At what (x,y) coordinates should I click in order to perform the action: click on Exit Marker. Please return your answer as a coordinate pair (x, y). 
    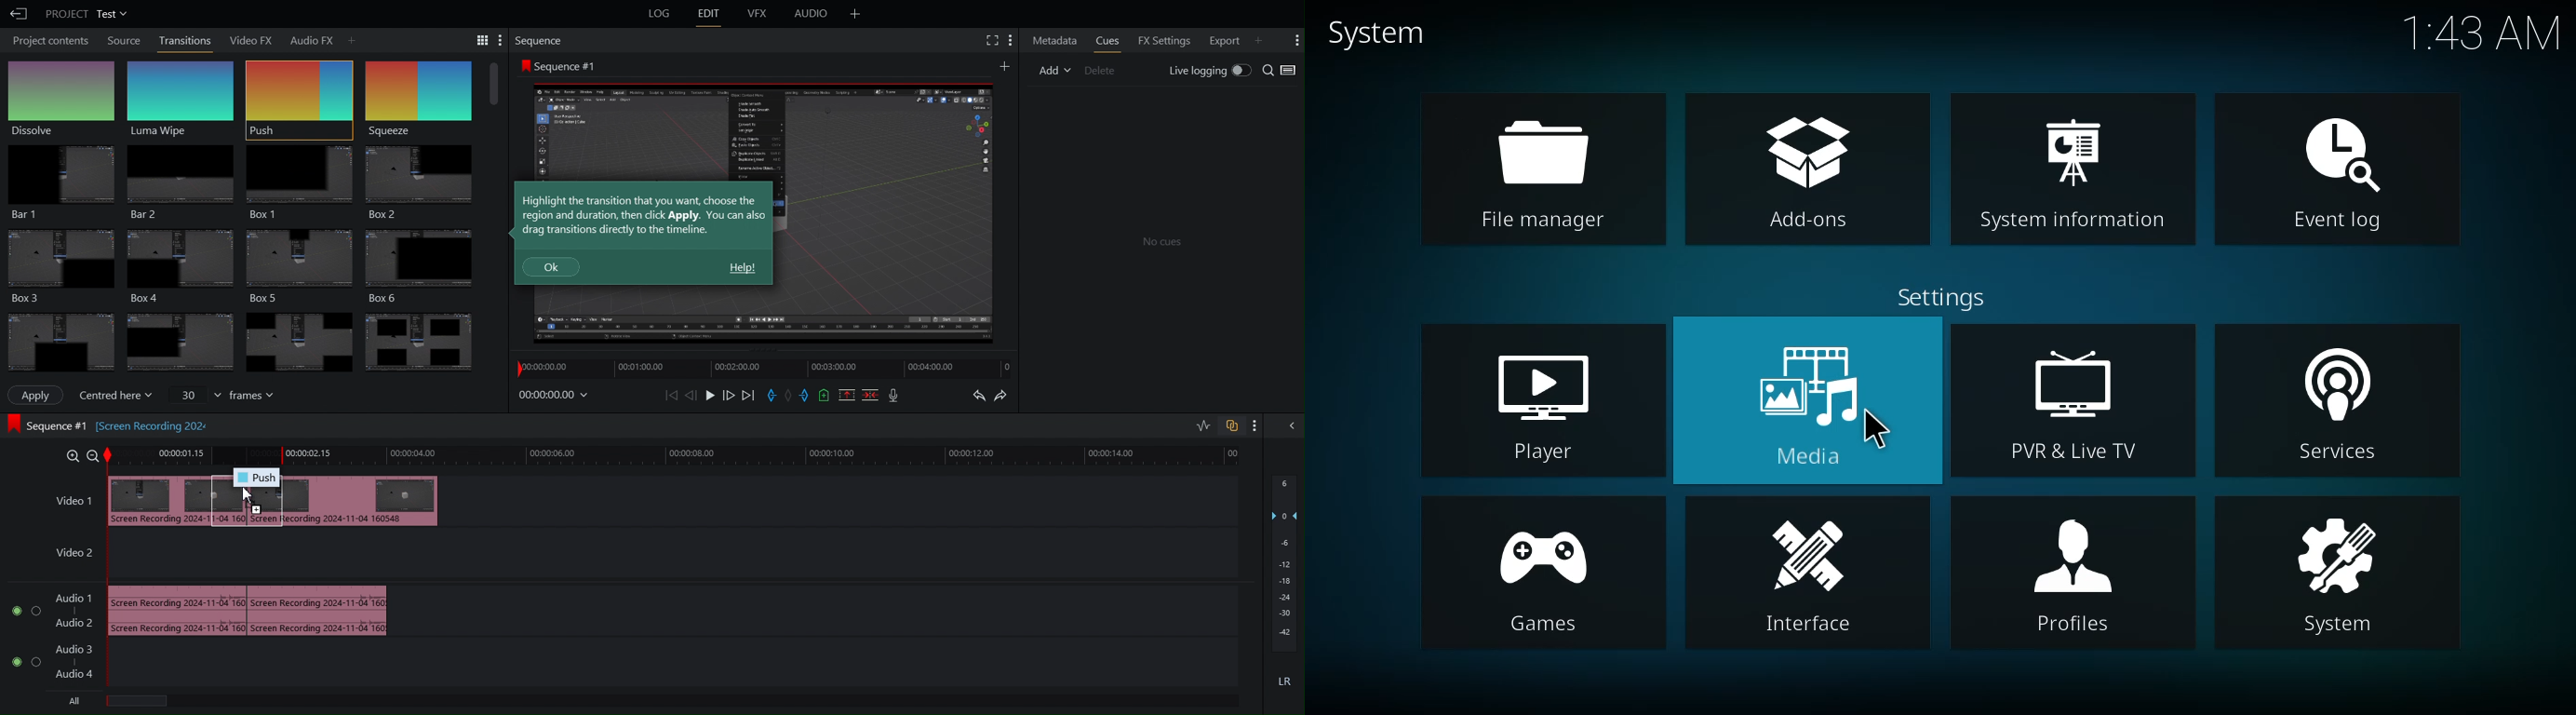
    Looking at the image, I should click on (809, 398).